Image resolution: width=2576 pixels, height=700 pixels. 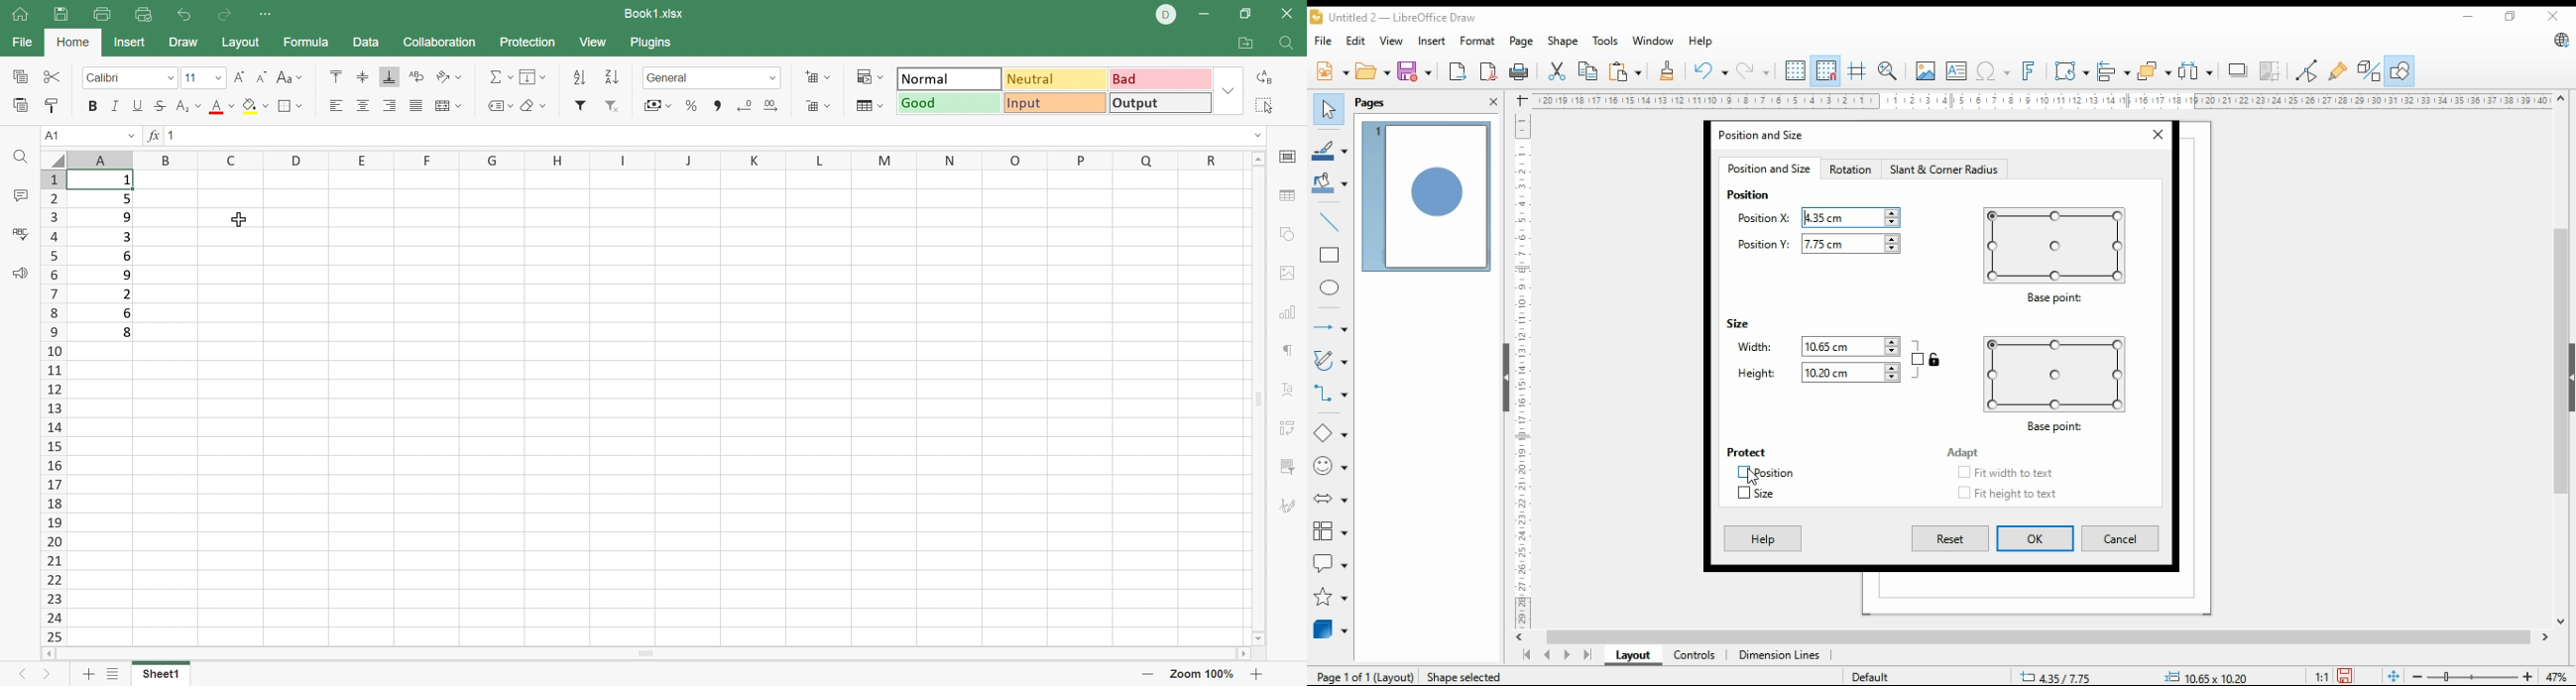 I want to click on 9, so click(x=126, y=274).